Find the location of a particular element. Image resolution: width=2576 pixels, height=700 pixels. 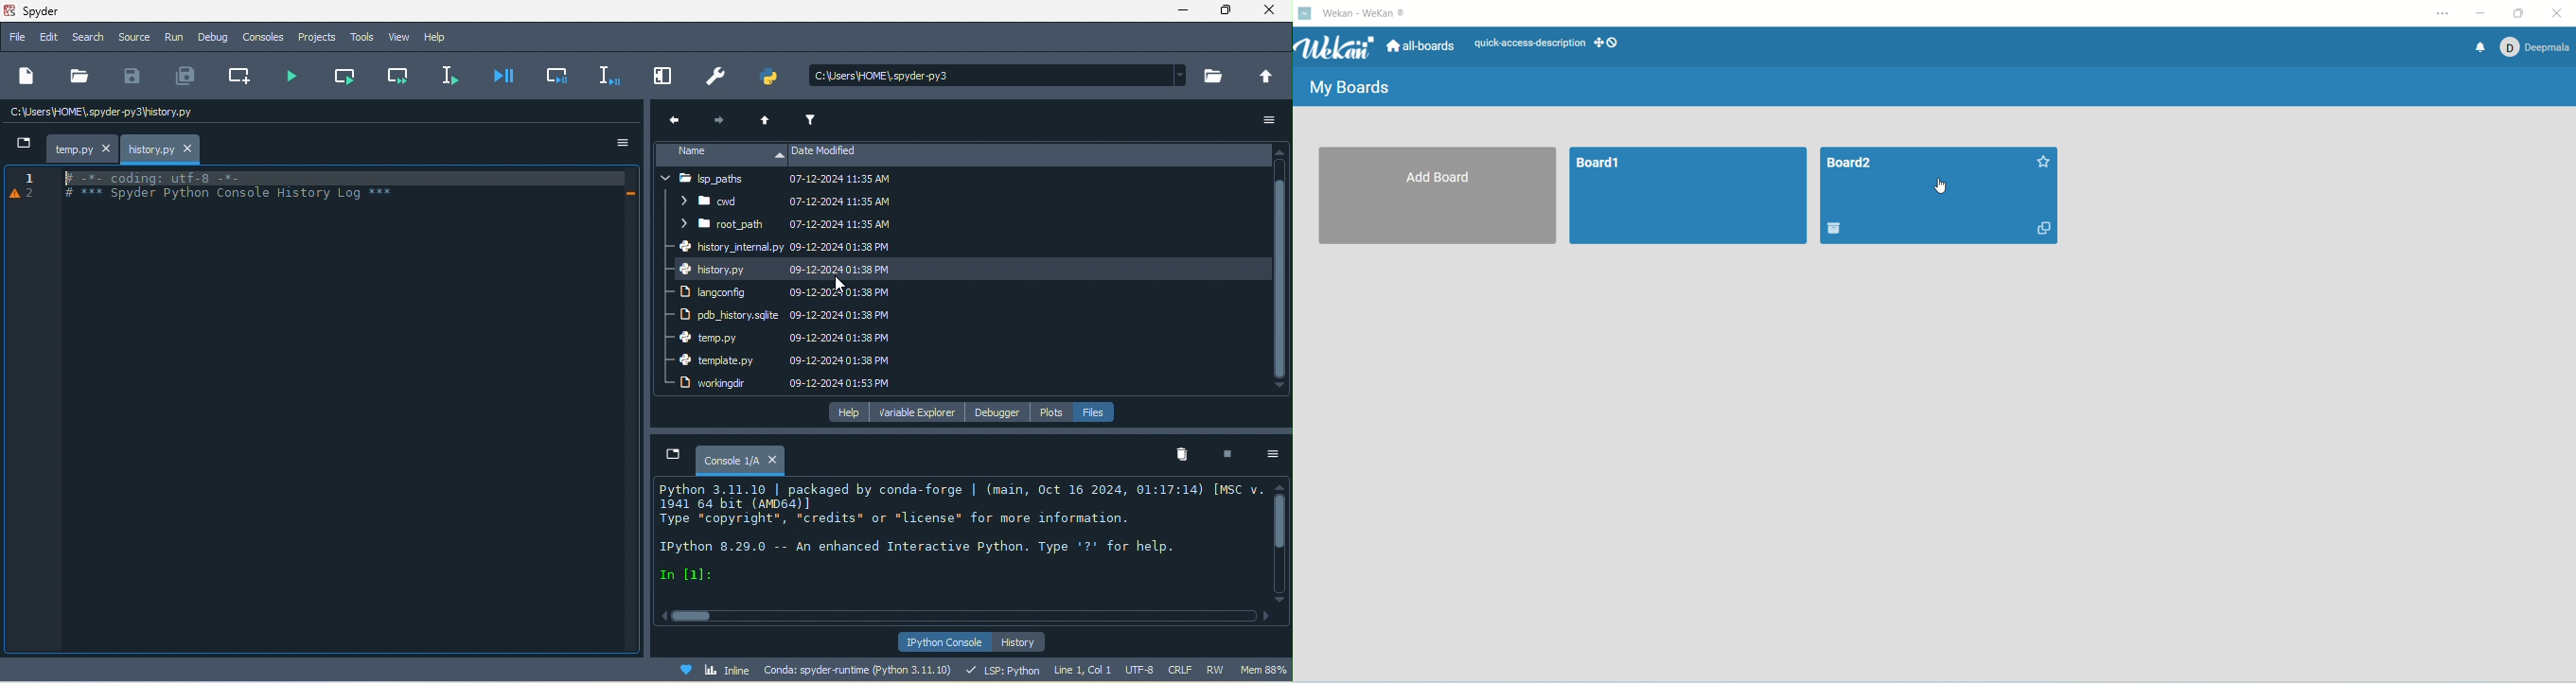

open is located at coordinates (85, 77).